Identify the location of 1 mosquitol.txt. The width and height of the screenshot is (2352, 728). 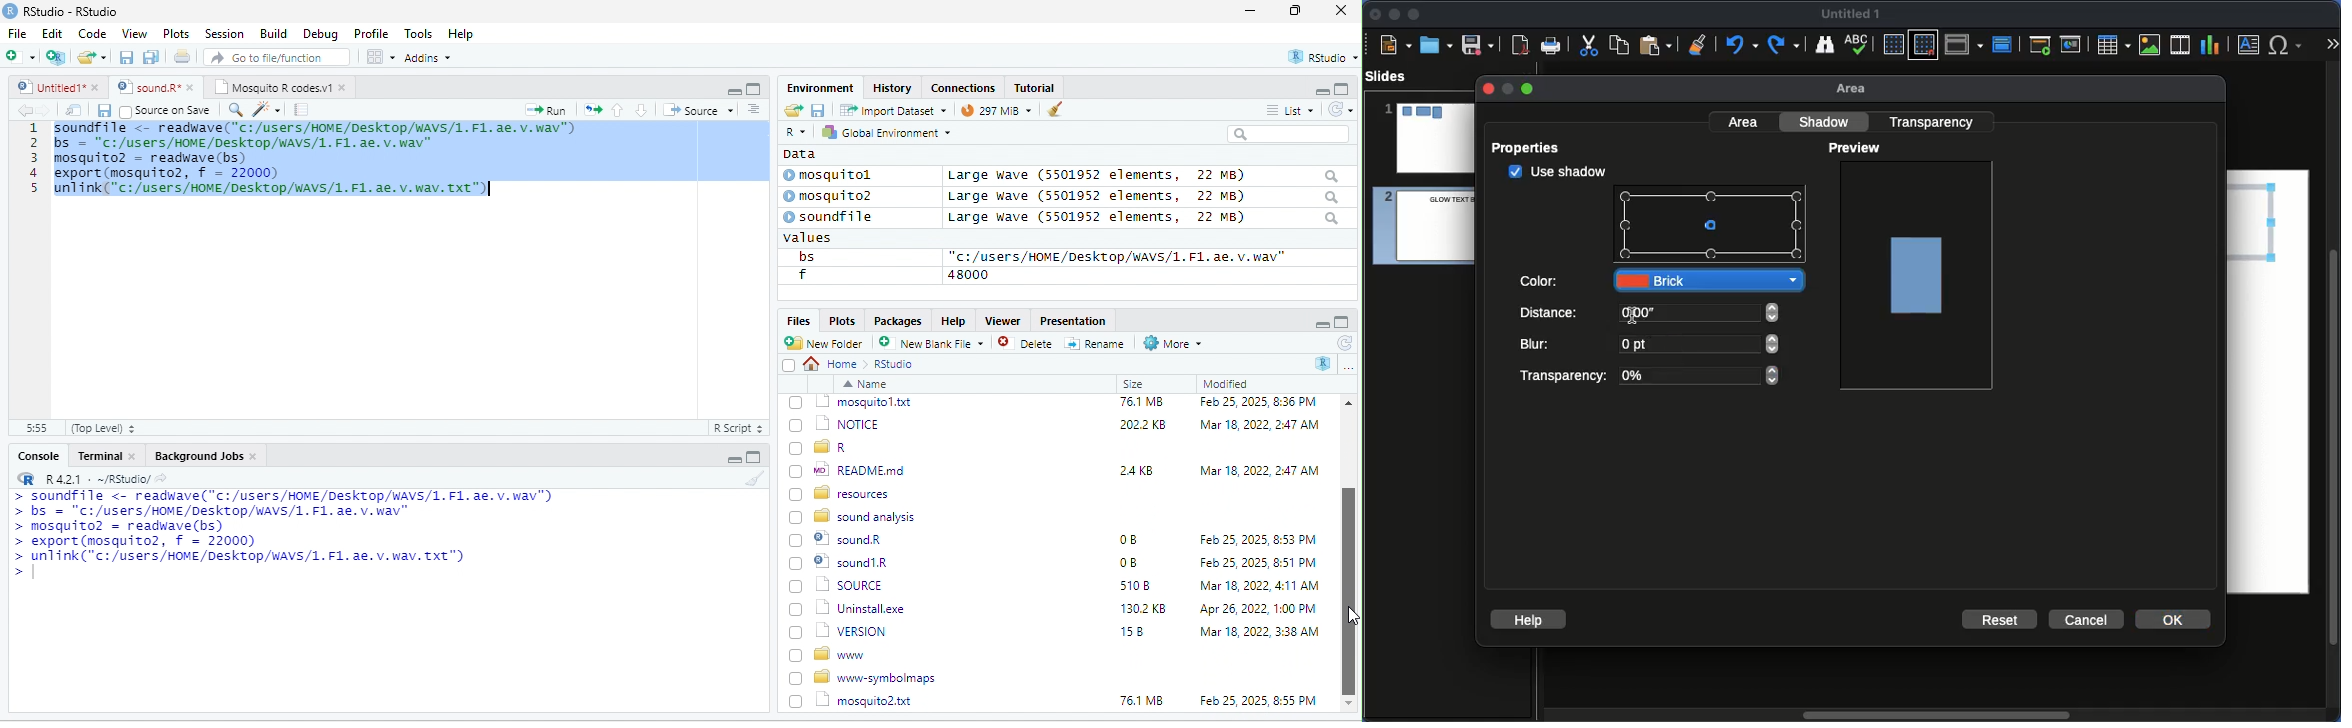
(844, 519).